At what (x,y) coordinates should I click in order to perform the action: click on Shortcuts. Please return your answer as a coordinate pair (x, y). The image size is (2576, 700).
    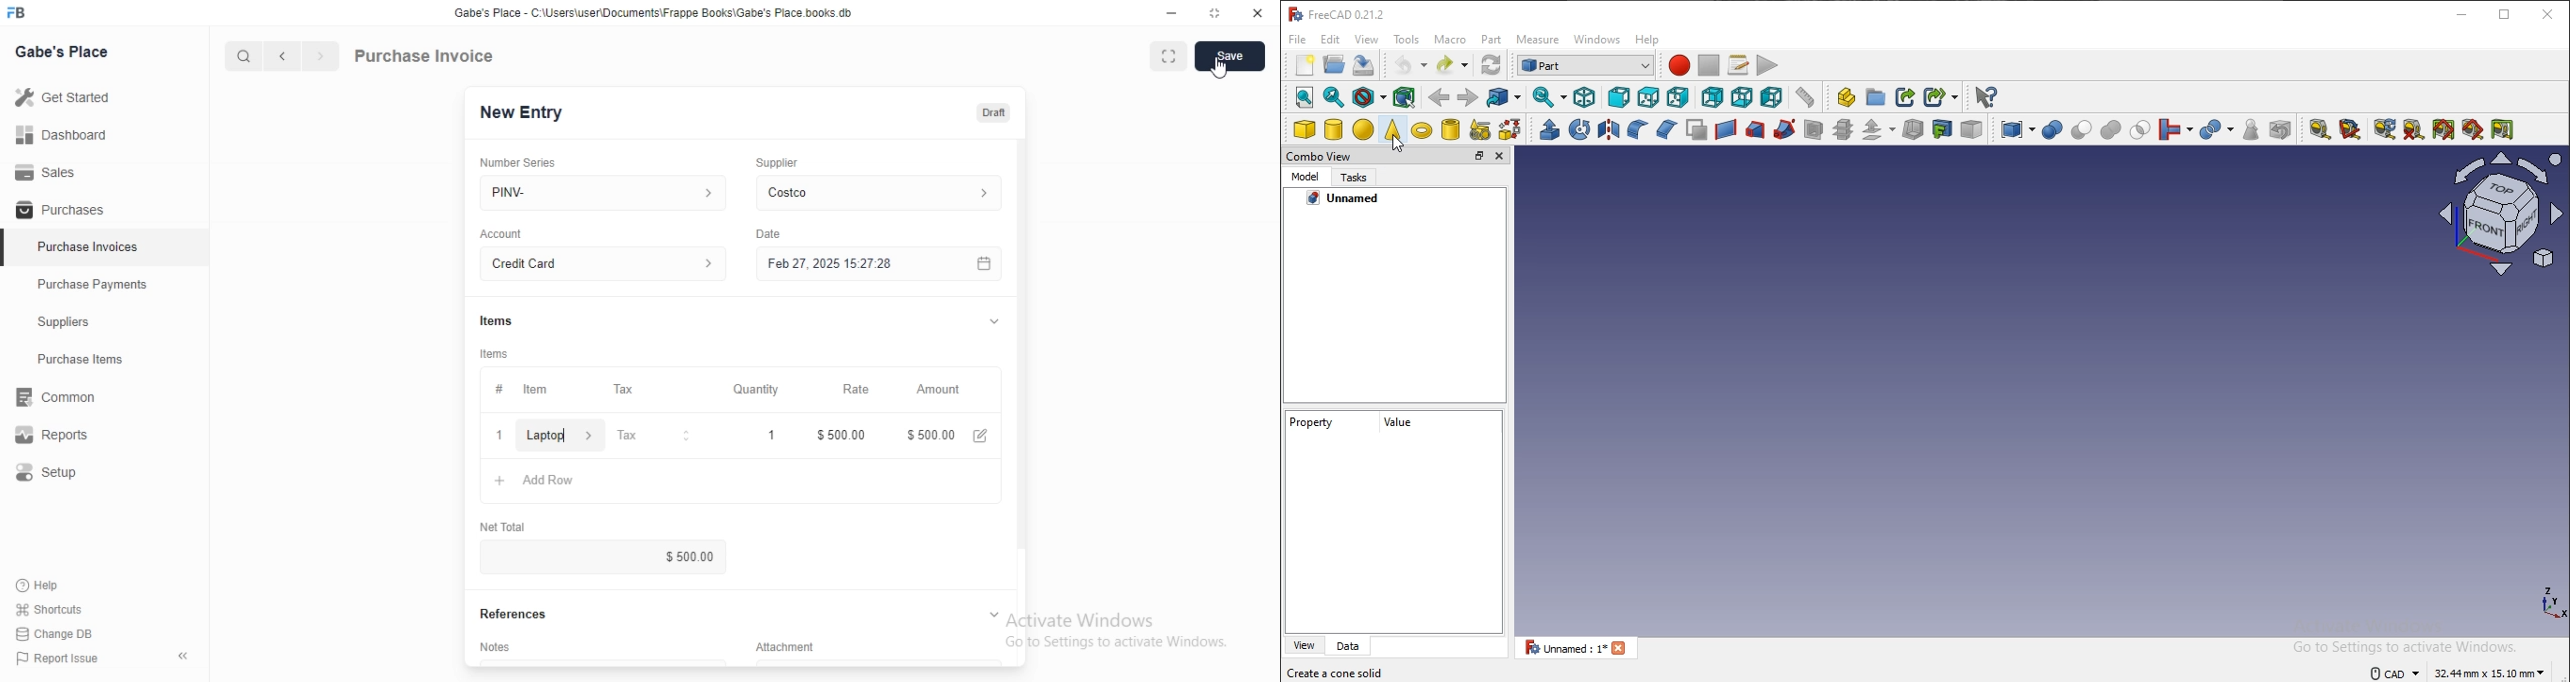
    Looking at the image, I should click on (50, 609).